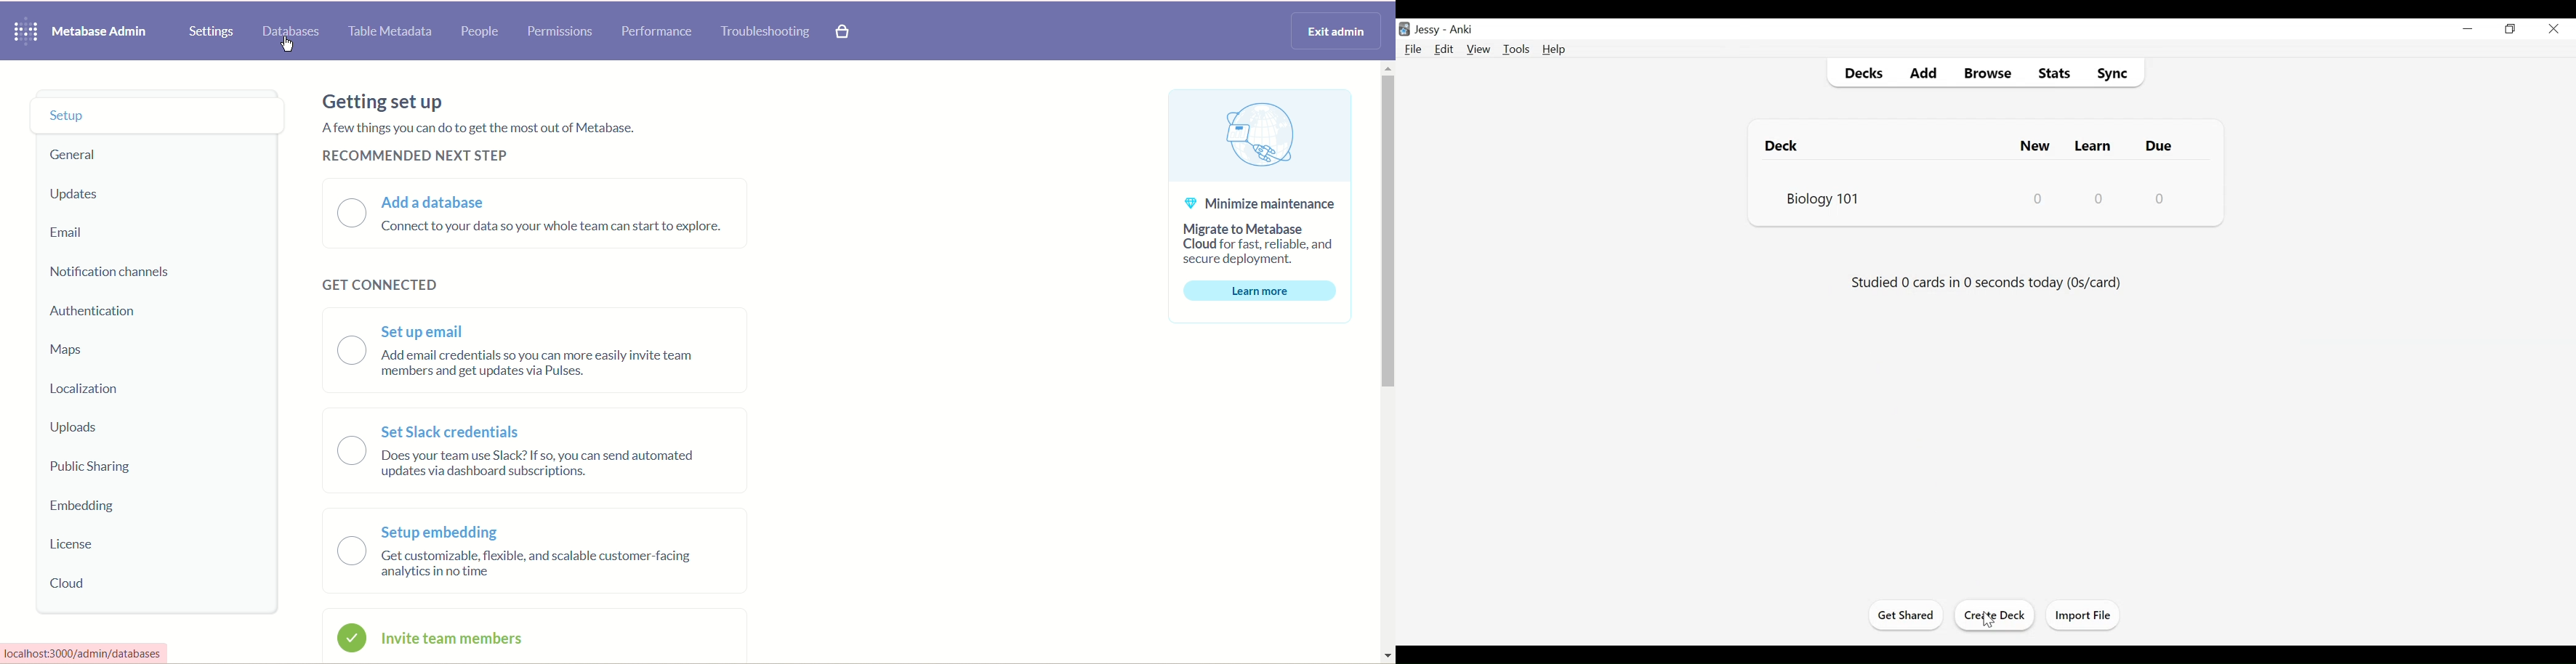 This screenshot has height=672, width=2576. What do you see at coordinates (65, 234) in the screenshot?
I see `email` at bounding box center [65, 234].